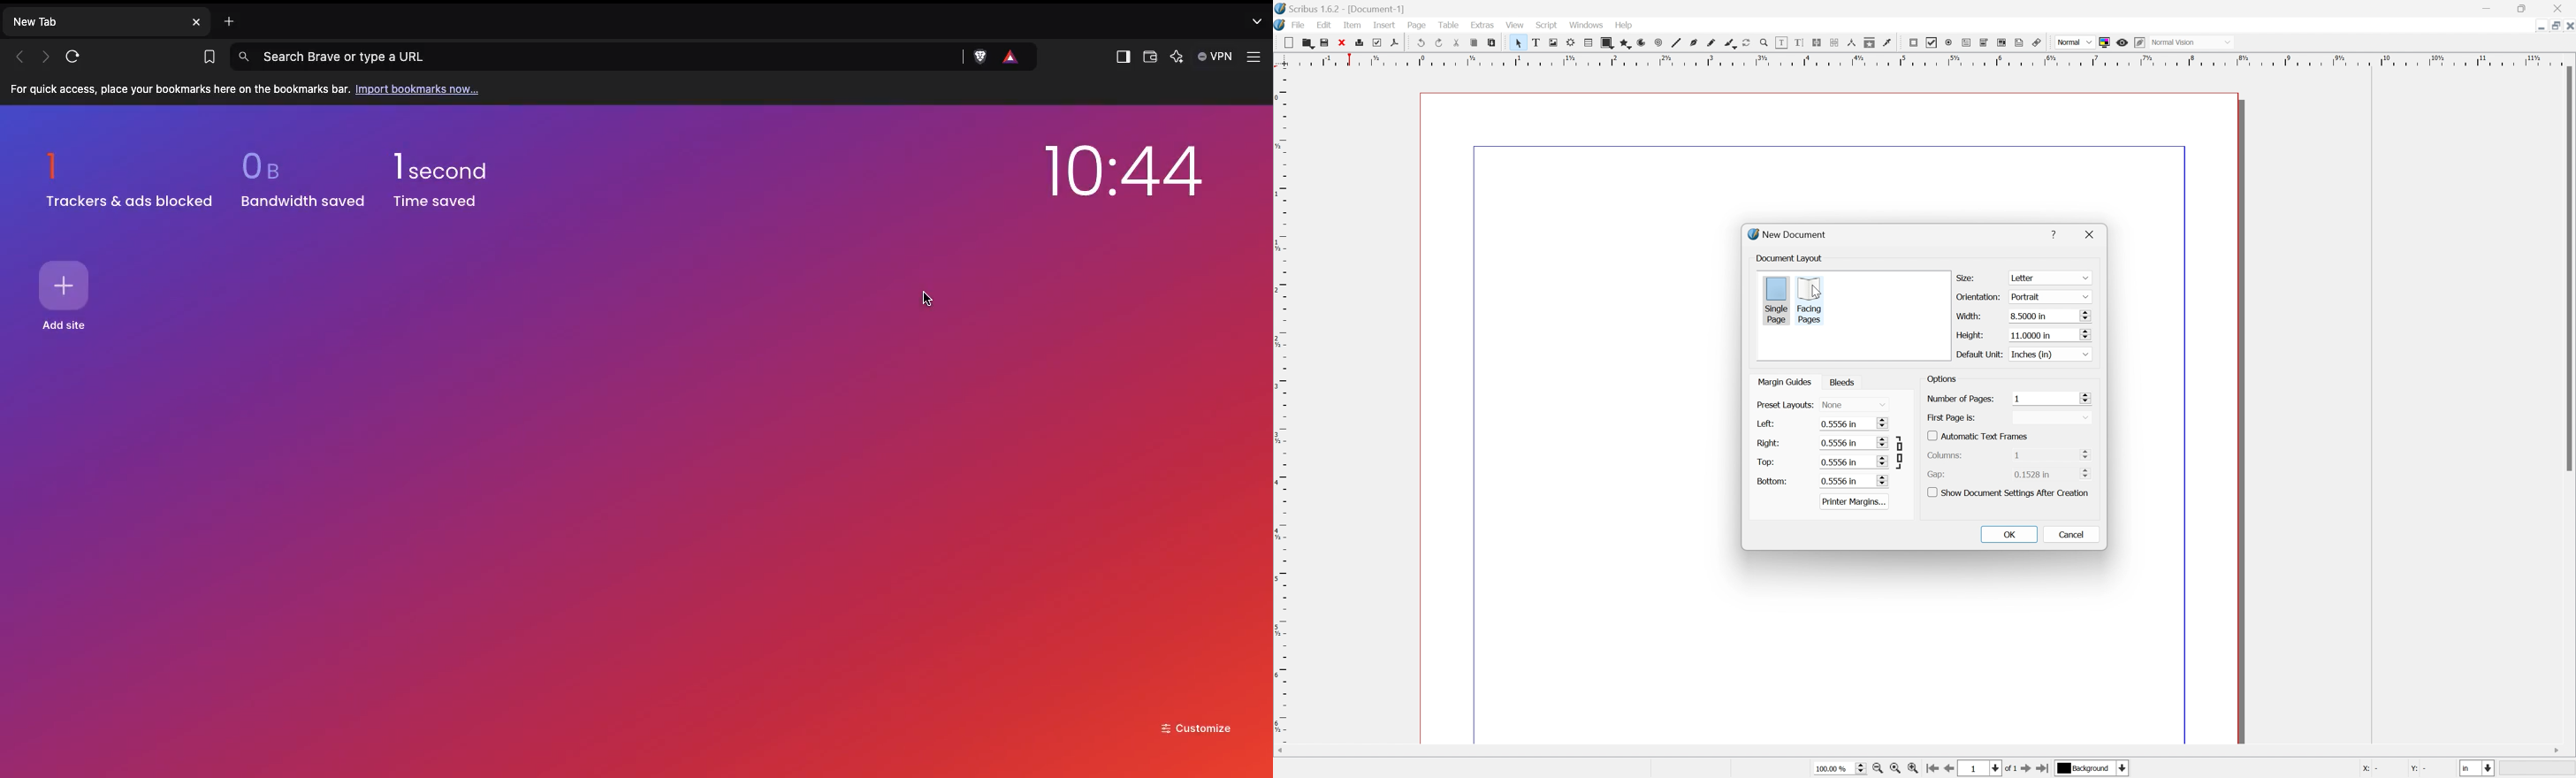  I want to click on new document, so click(1791, 235).